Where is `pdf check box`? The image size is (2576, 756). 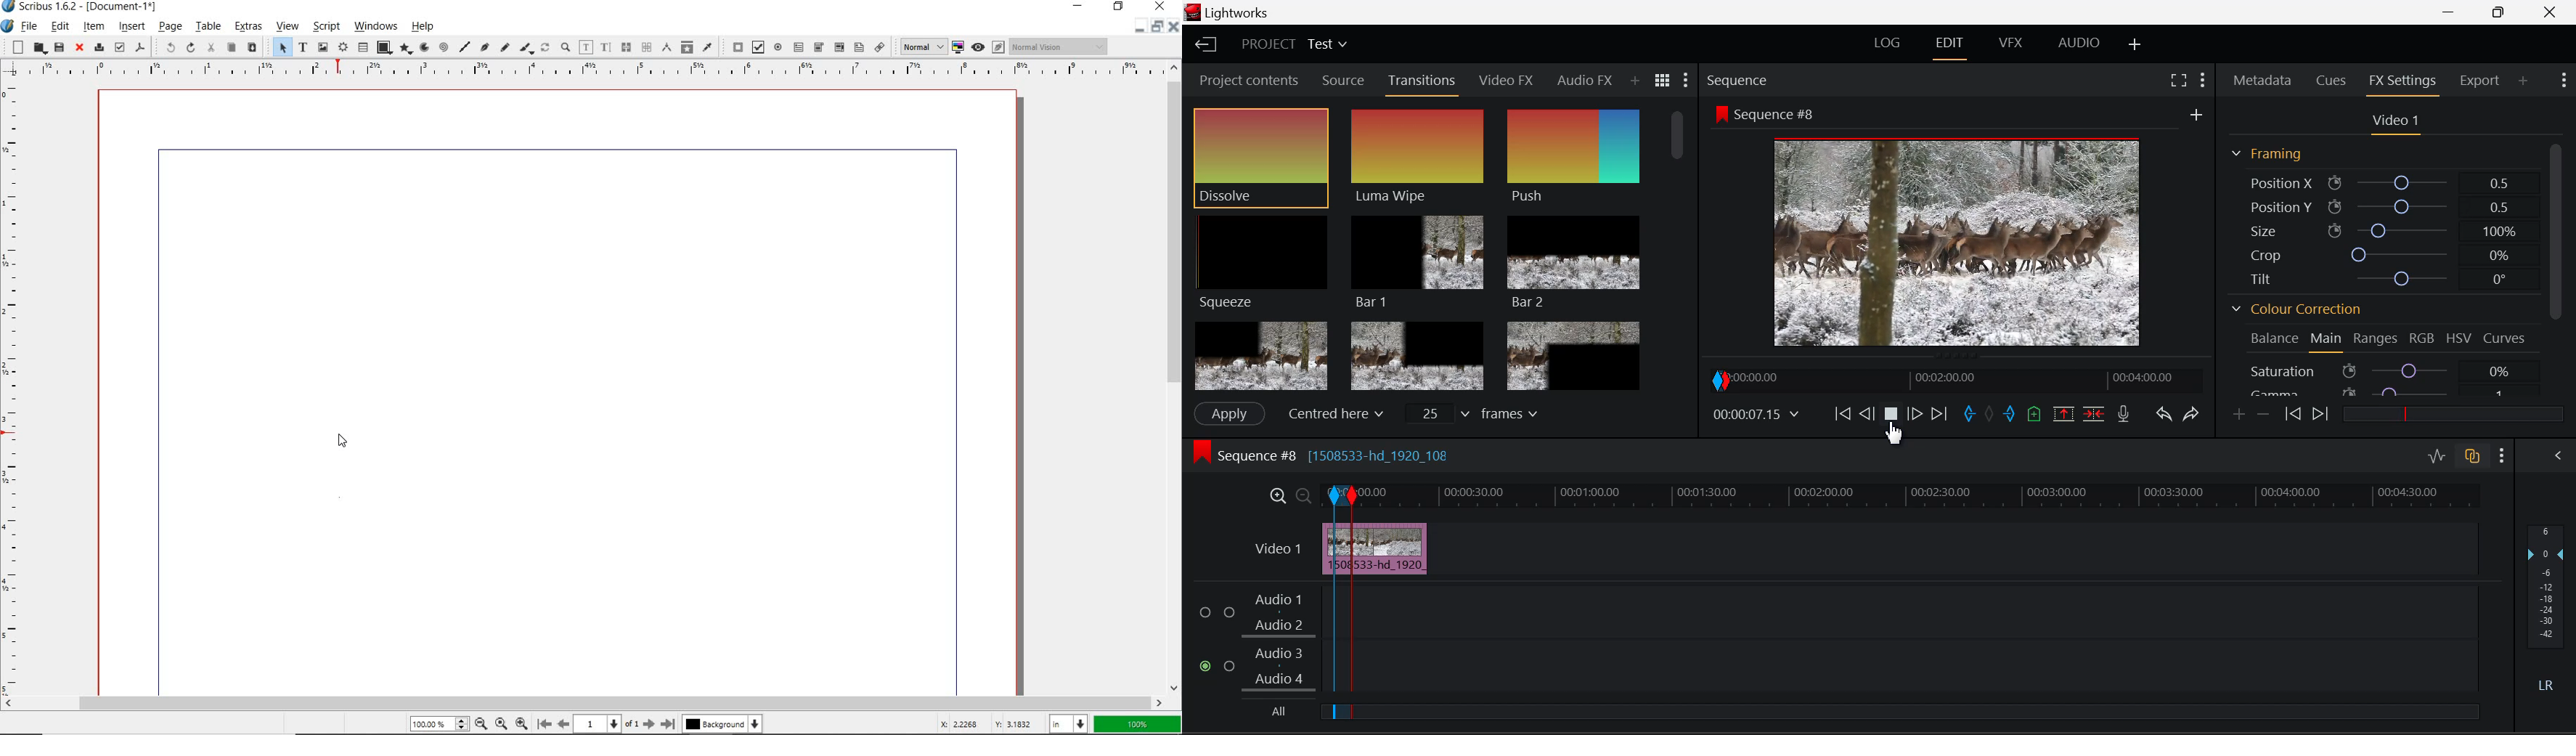 pdf check box is located at coordinates (757, 47).